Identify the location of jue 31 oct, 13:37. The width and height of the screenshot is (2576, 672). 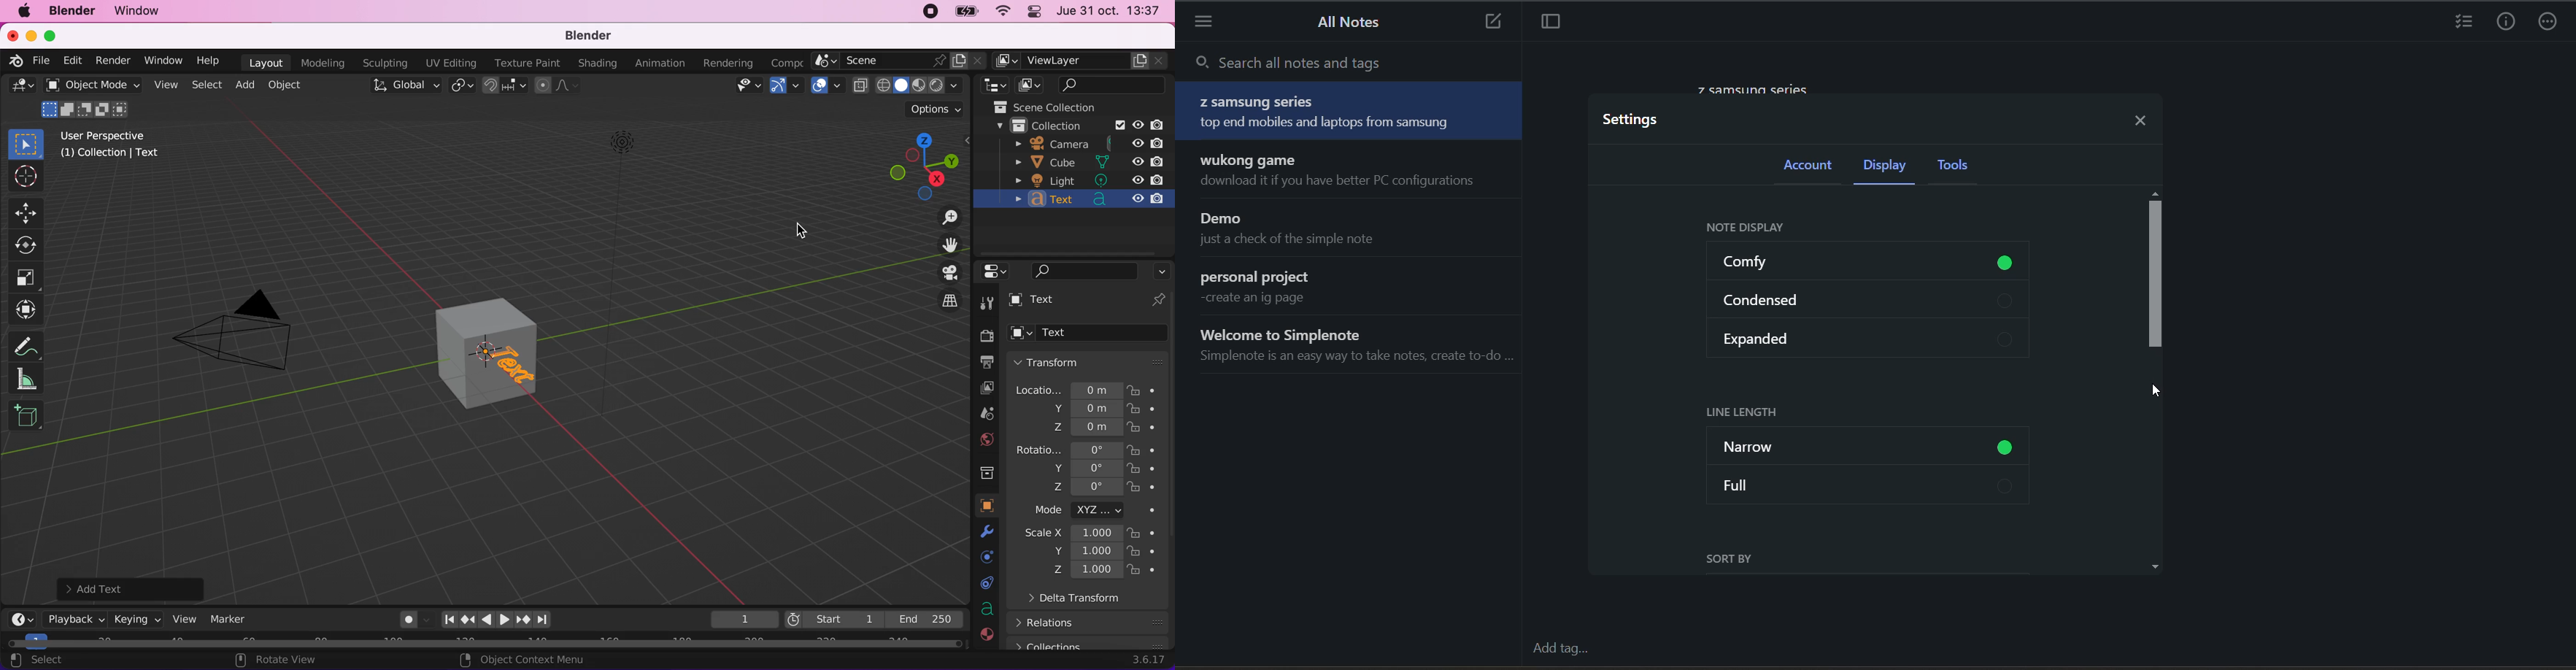
(1112, 11).